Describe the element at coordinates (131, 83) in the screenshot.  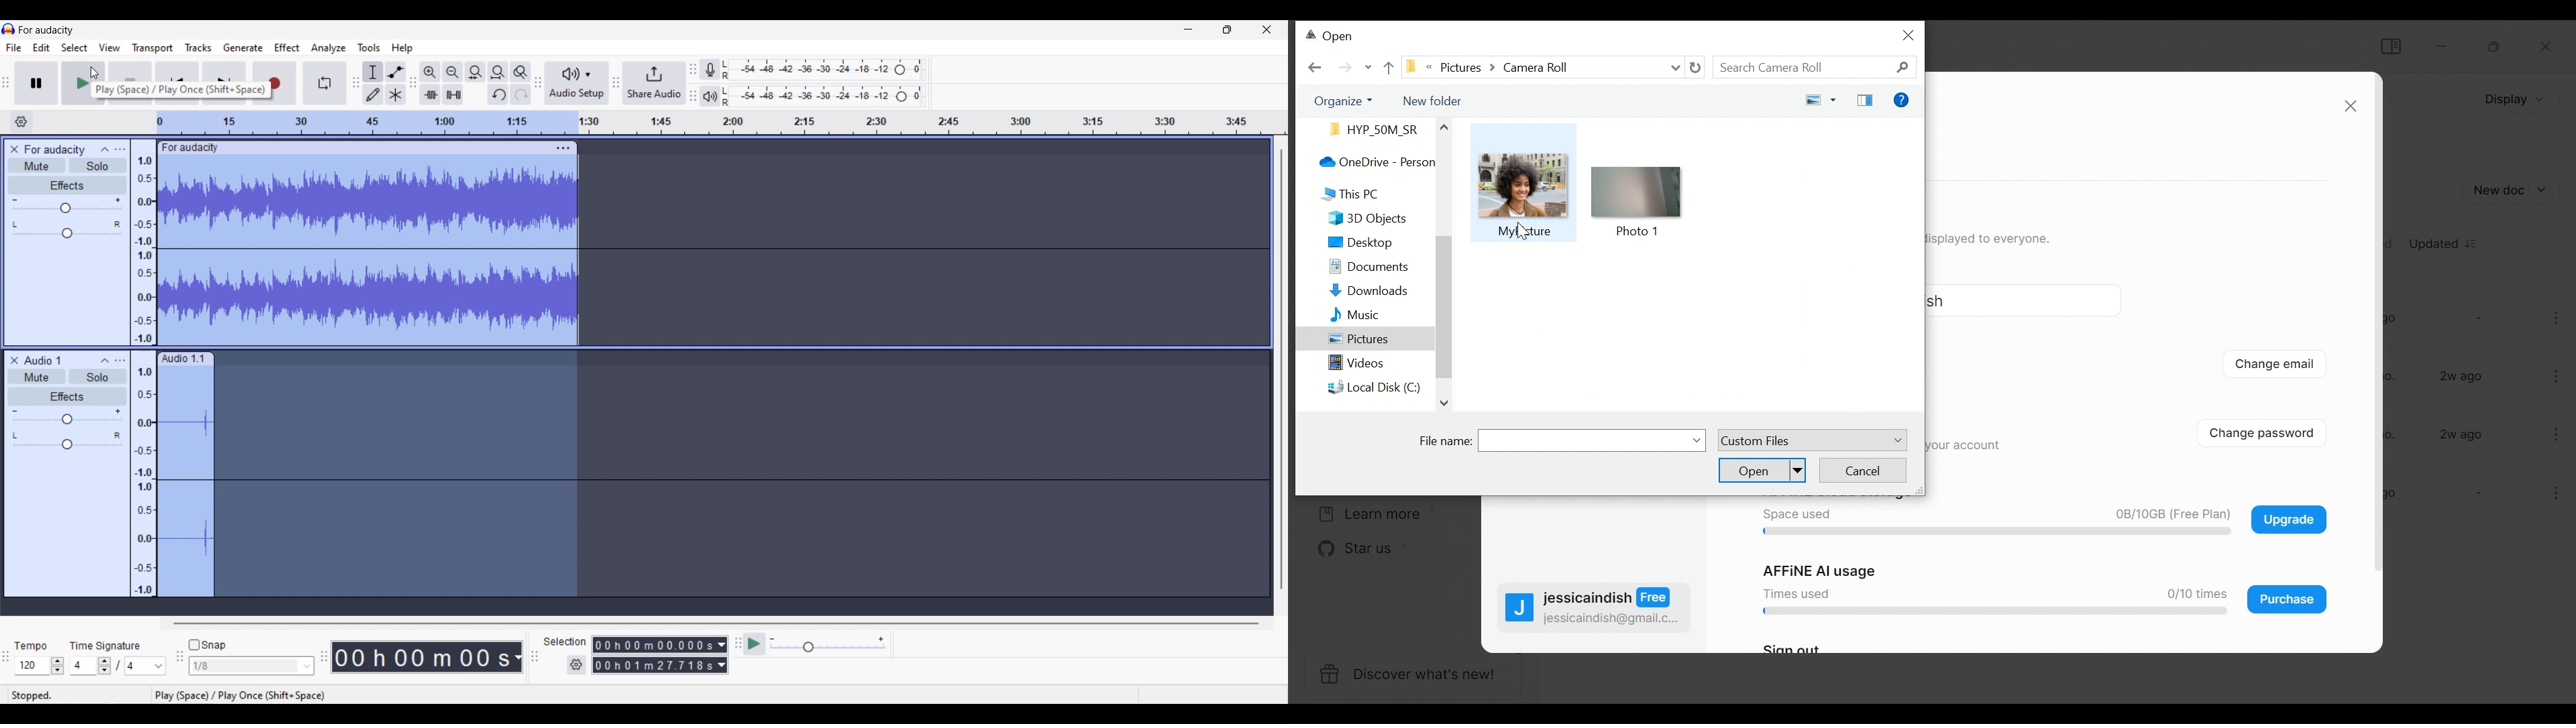
I see `Stop` at that location.